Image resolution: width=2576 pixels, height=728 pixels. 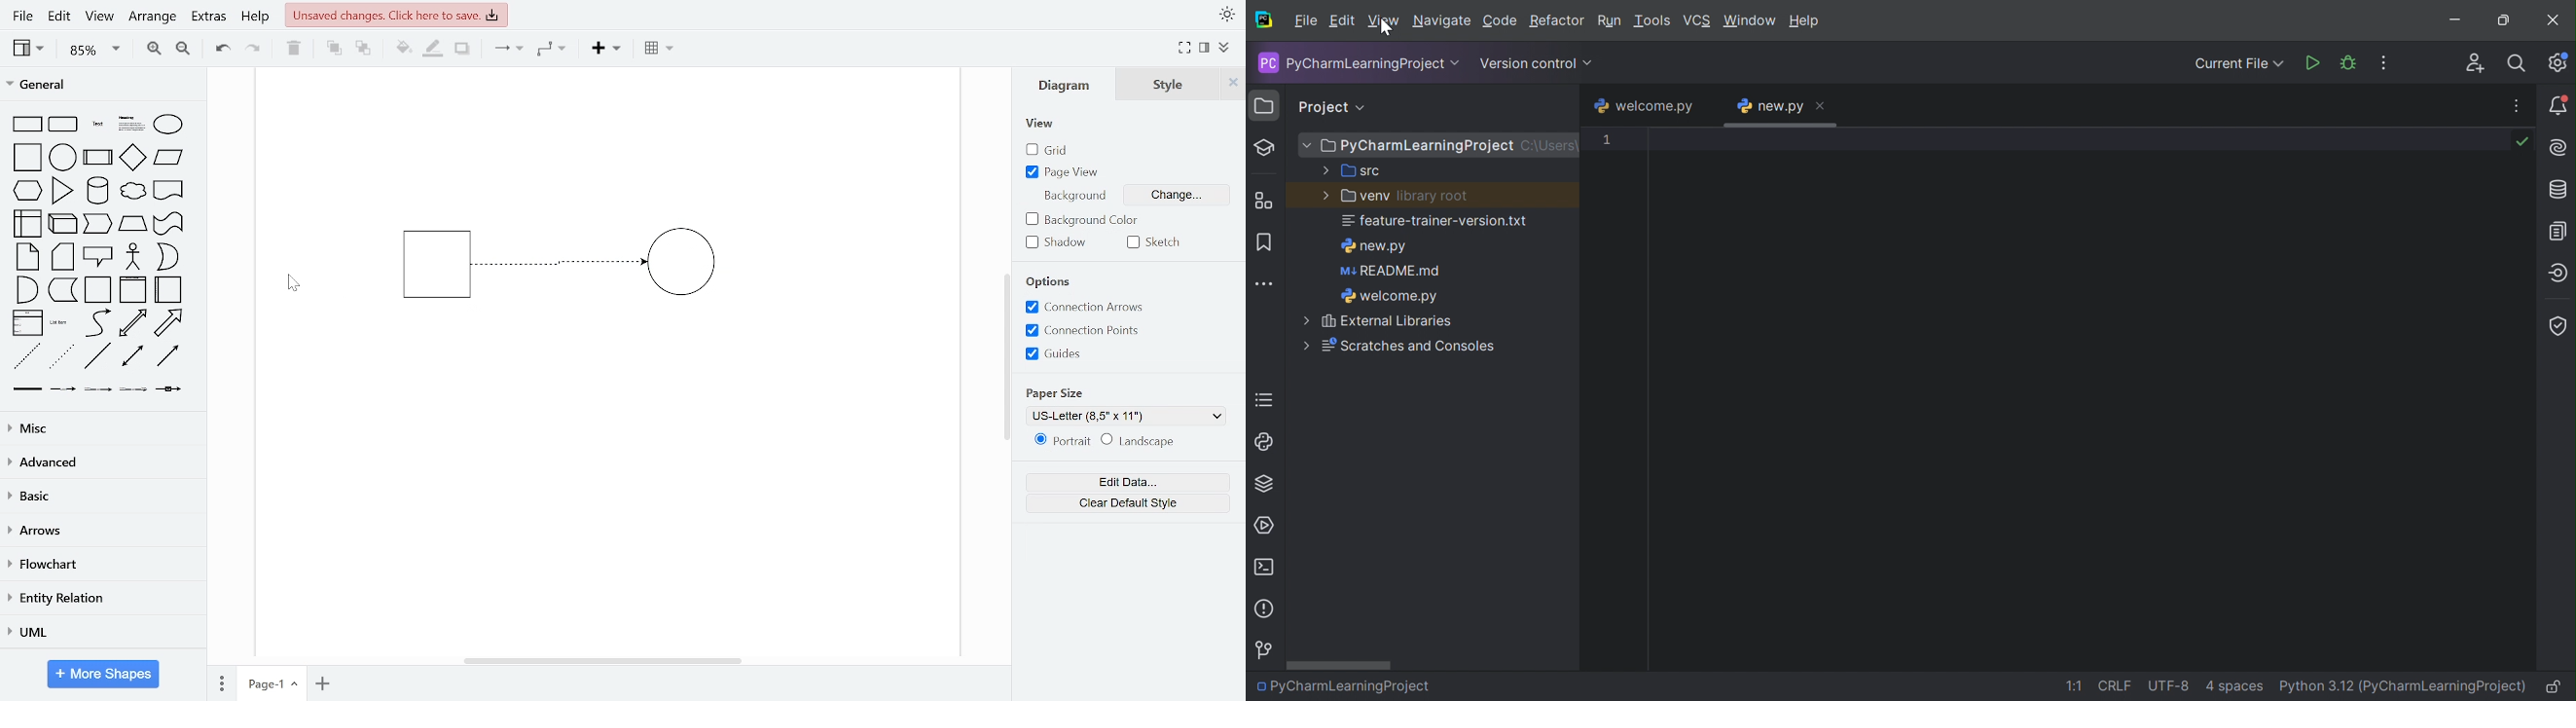 What do you see at coordinates (132, 223) in the screenshot?
I see `trapezoid` at bounding box center [132, 223].